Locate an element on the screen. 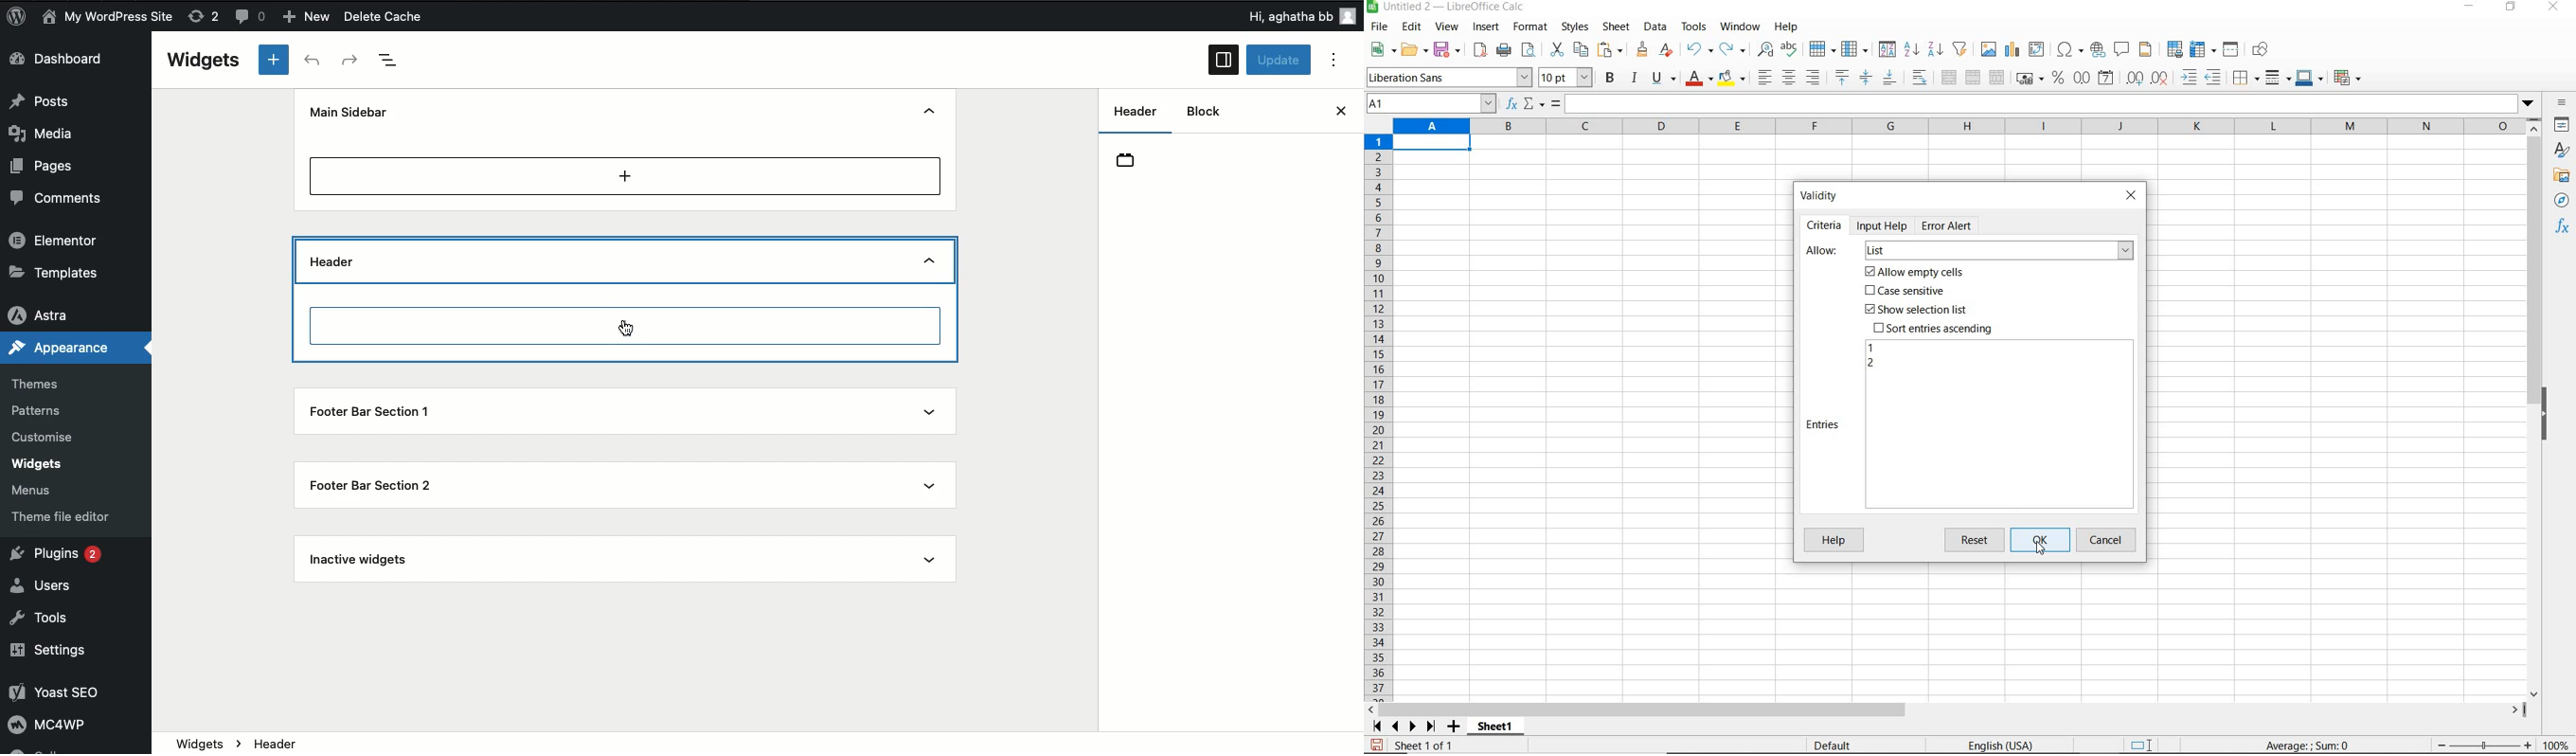  background color is located at coordinates (1731, 79).